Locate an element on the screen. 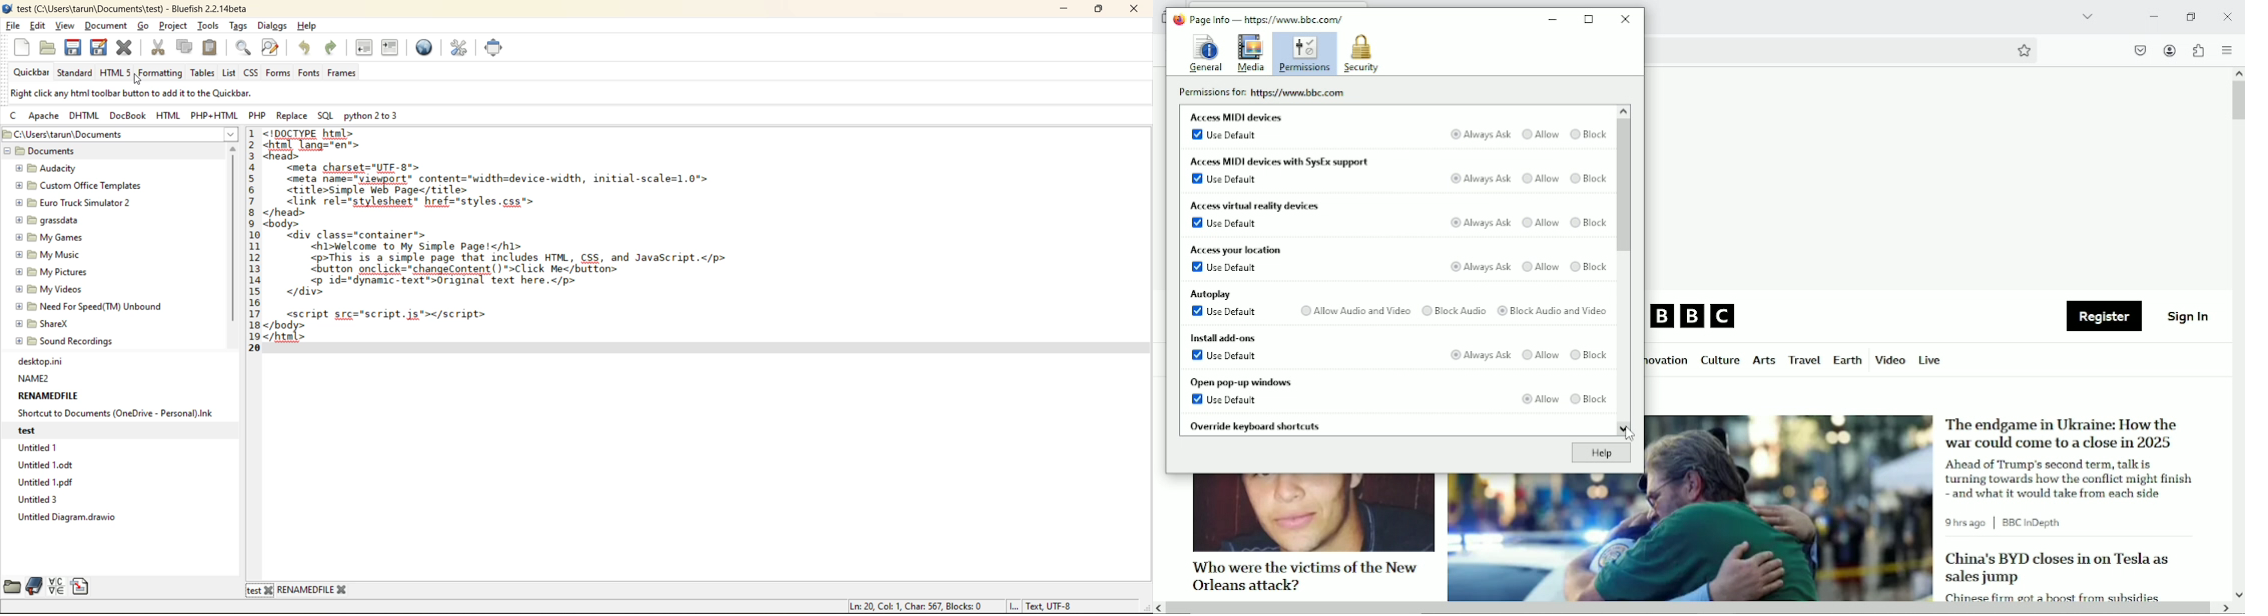 The width and height of the screenshot is (2268, 616). General is located at coordinates (1204, 52).